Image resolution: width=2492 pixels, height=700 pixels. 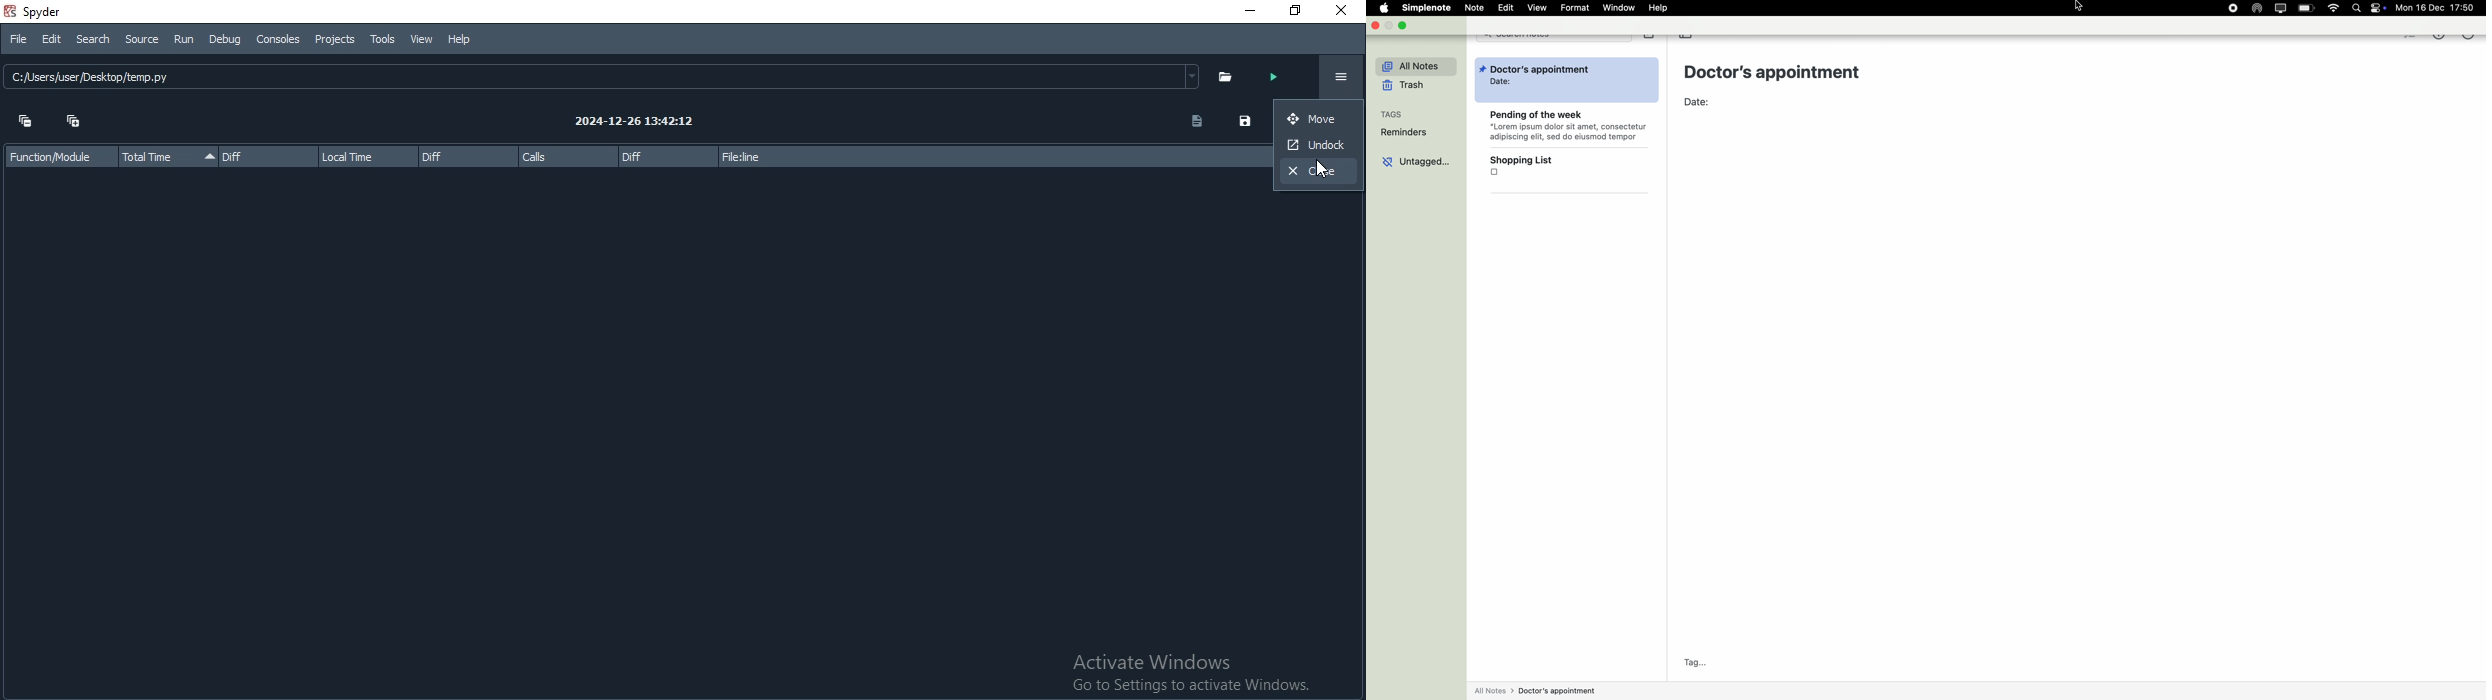 What do you see at coordinates (1246, 122) in the screenshot?
I see `save` at bounding box center [1246, 122].